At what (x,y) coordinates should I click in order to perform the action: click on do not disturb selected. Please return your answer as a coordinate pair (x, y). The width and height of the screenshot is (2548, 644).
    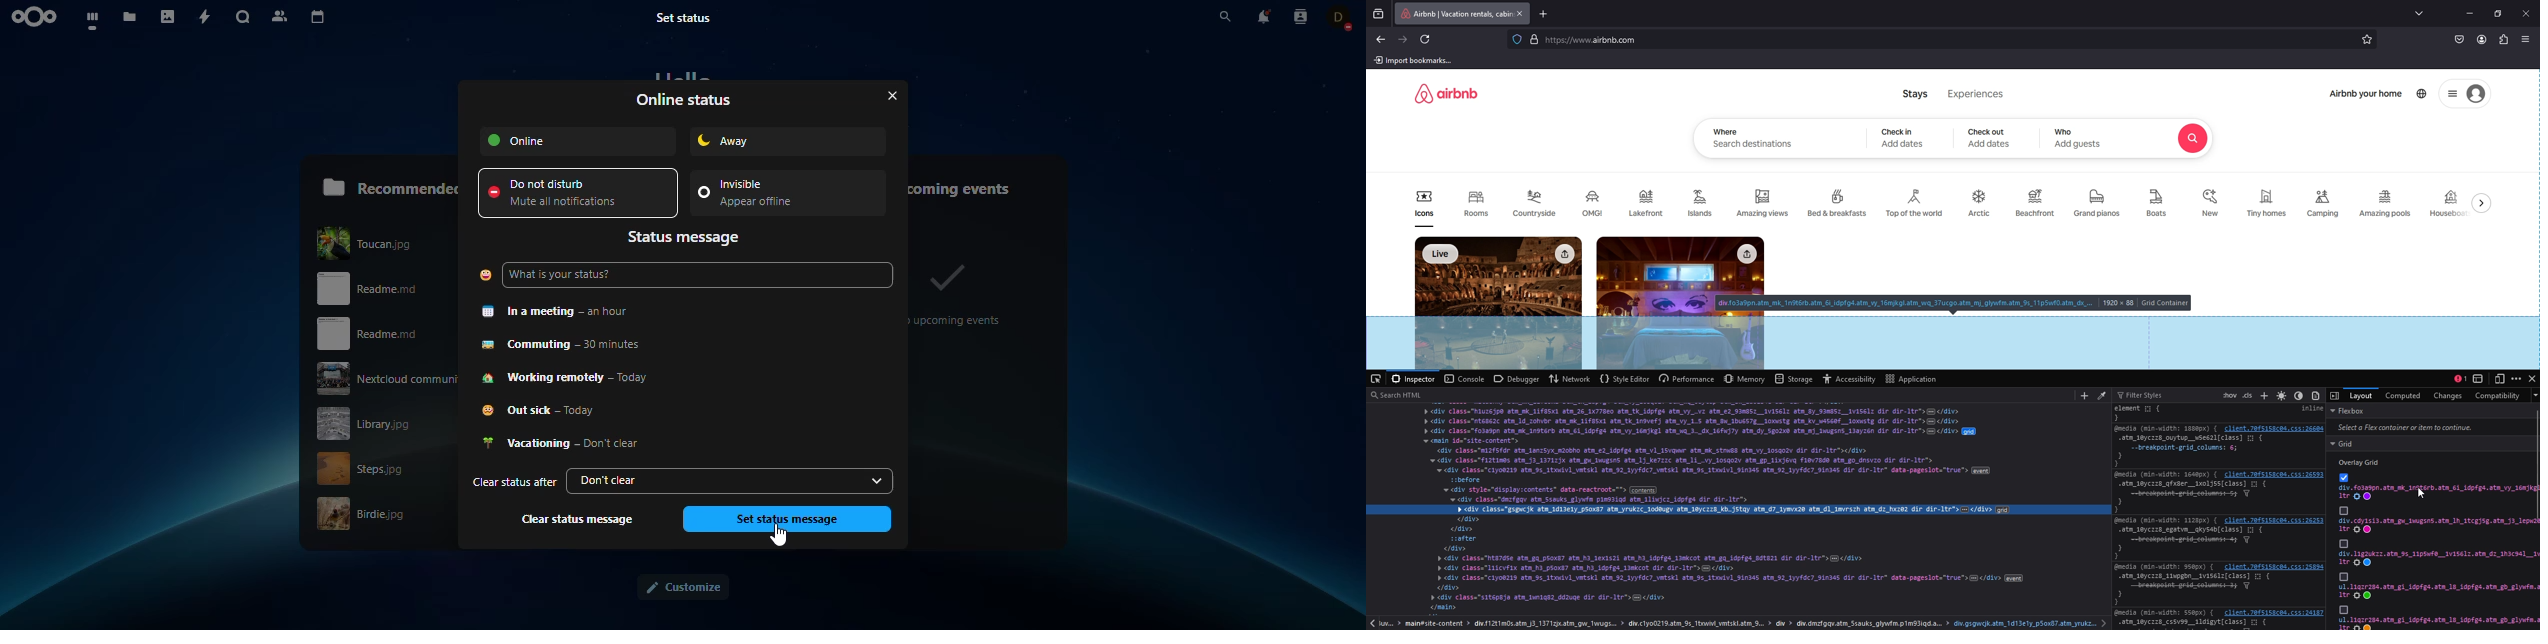
    Looking at the image, I should click on (579, 194).